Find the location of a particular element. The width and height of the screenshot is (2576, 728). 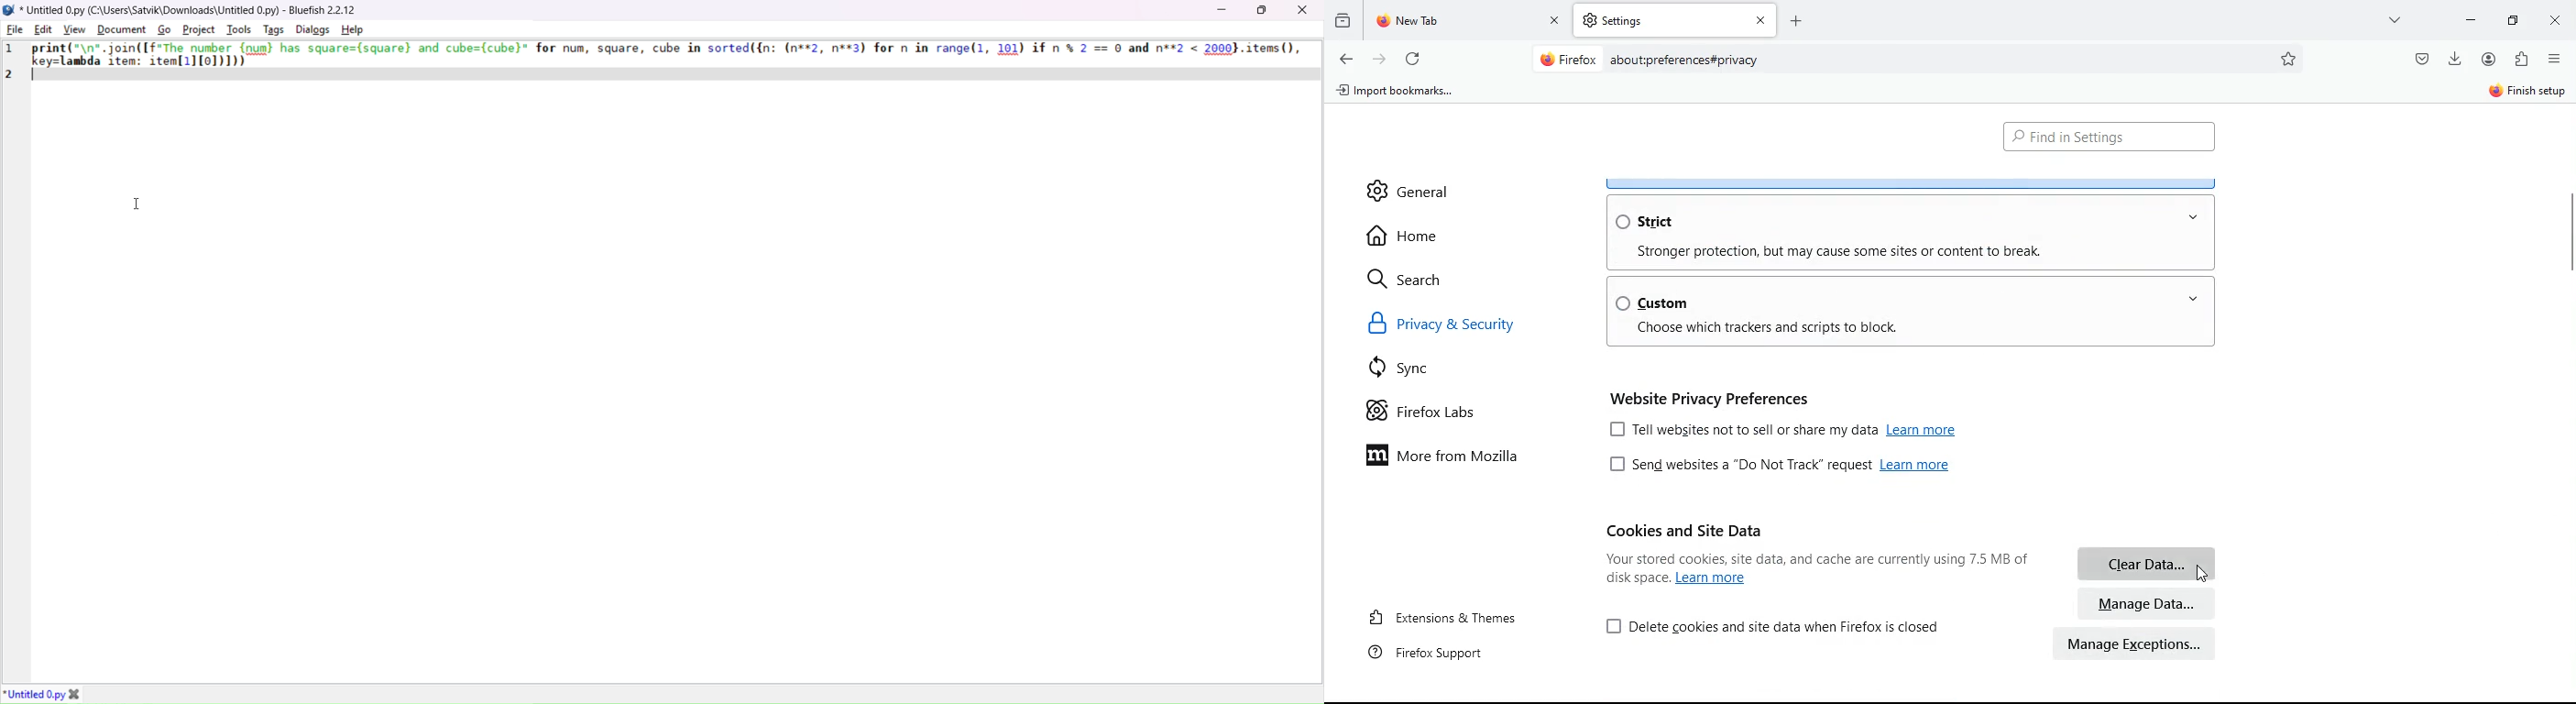

view is located at coordinates (73, 29).